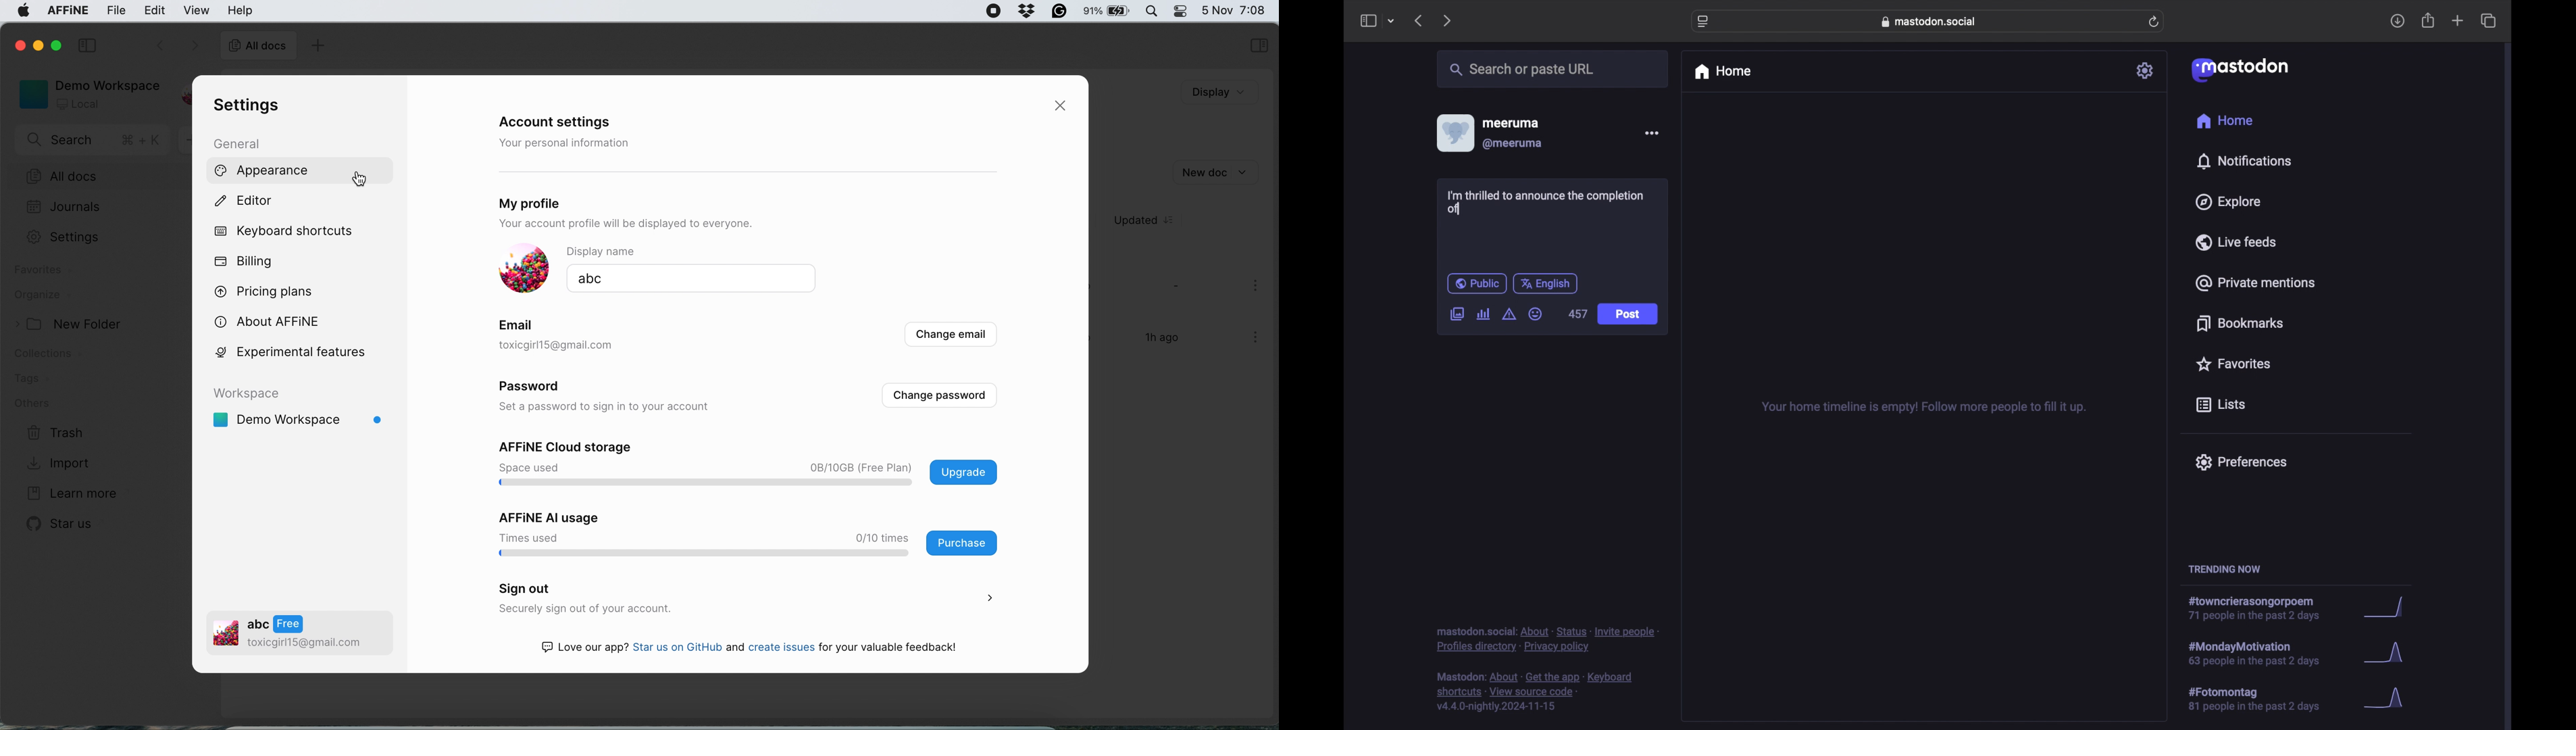 The image size is (2576, 756). Describe the element at coordinates (1062, 107) in the screenshot. I see `close` at that location.